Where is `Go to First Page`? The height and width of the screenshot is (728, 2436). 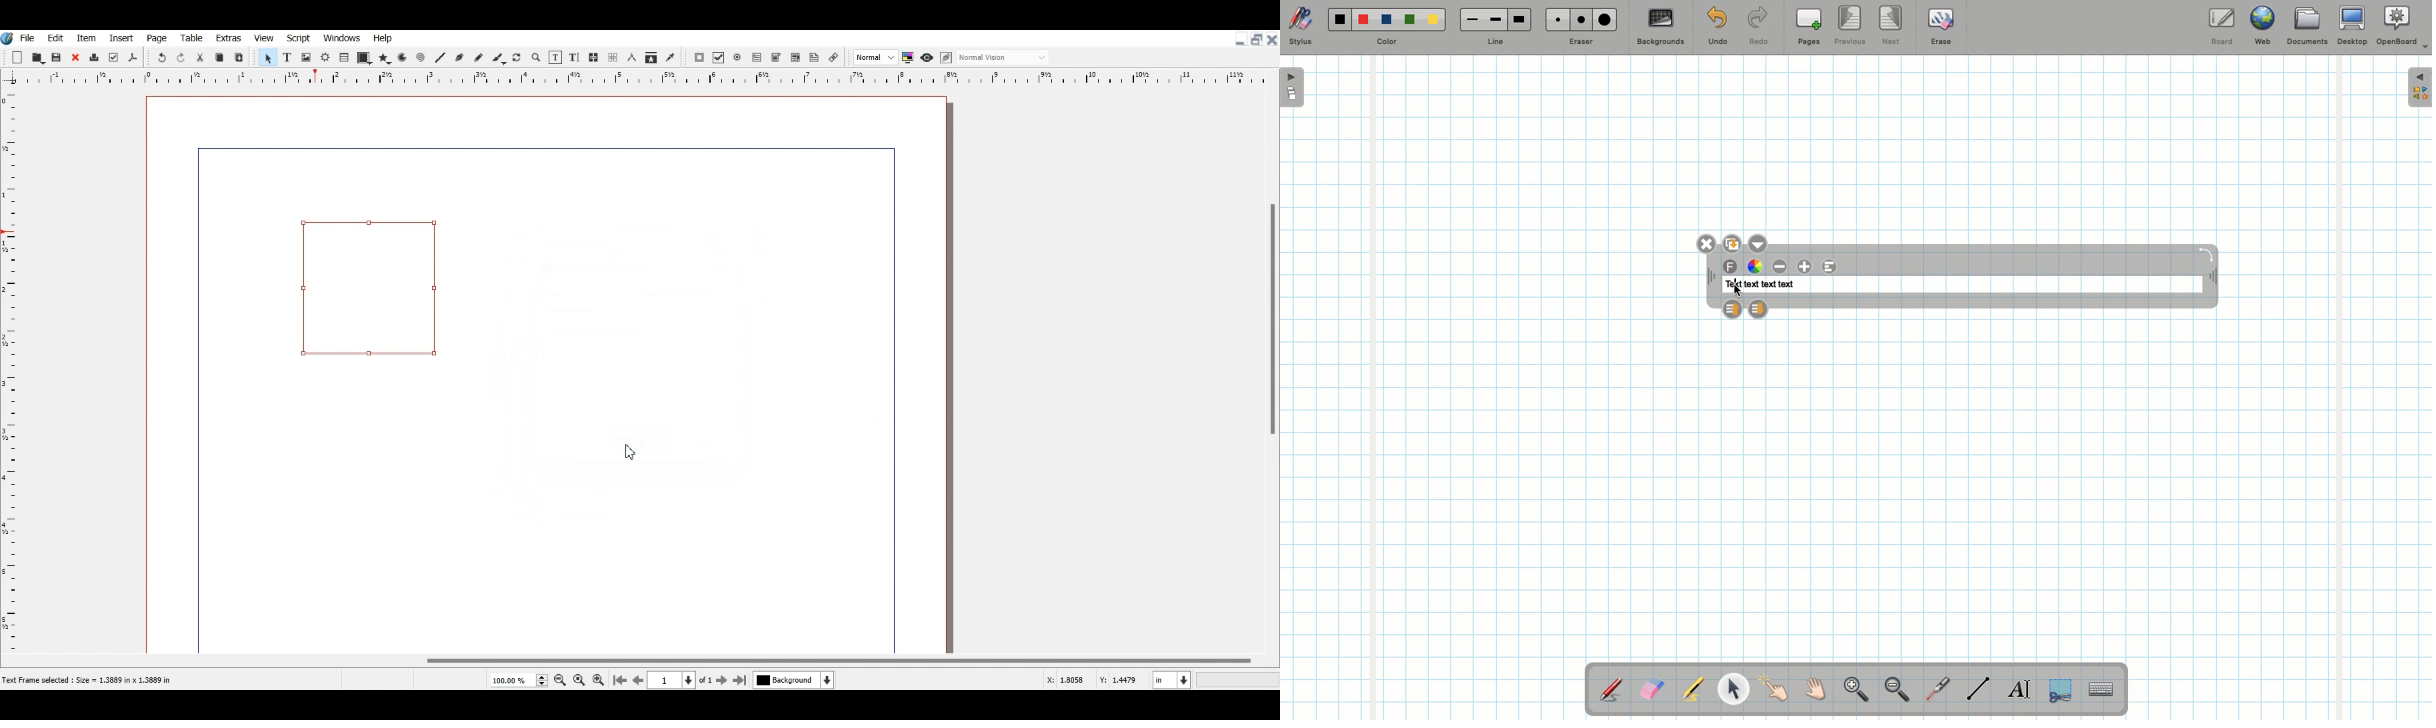
Go to First Page is located at coordinates (620, 680).